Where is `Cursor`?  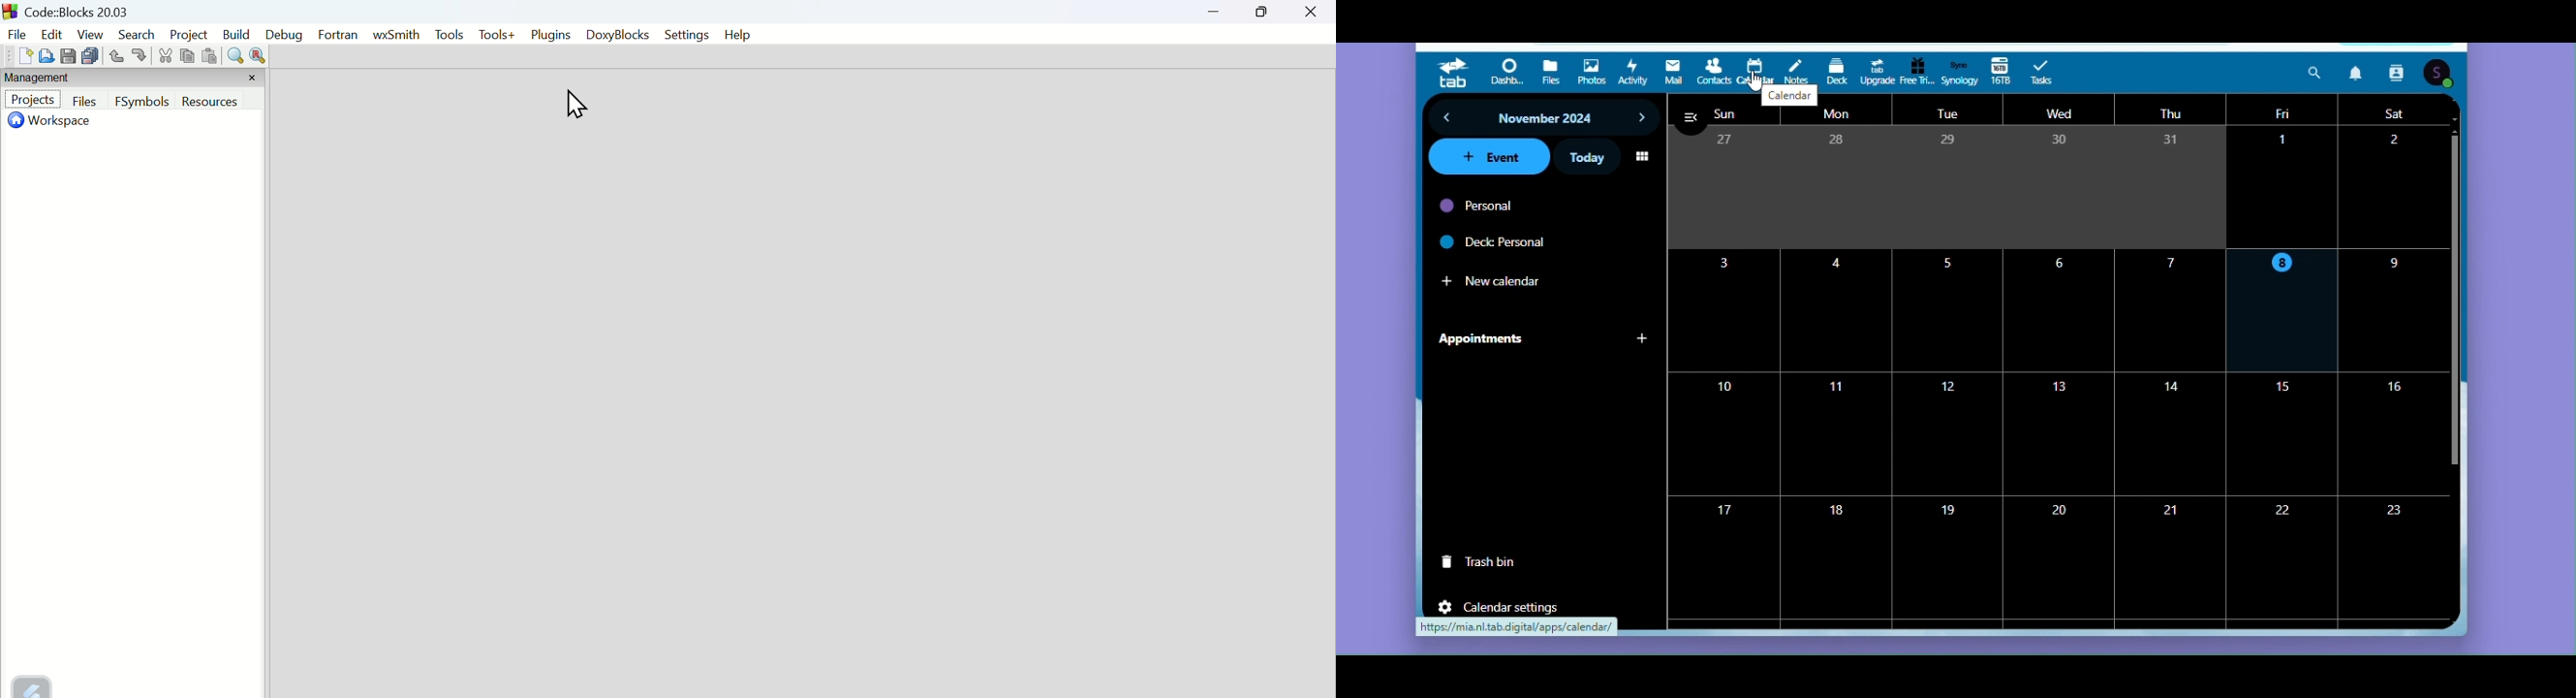
Cursor is located at coordinates (575, 104).